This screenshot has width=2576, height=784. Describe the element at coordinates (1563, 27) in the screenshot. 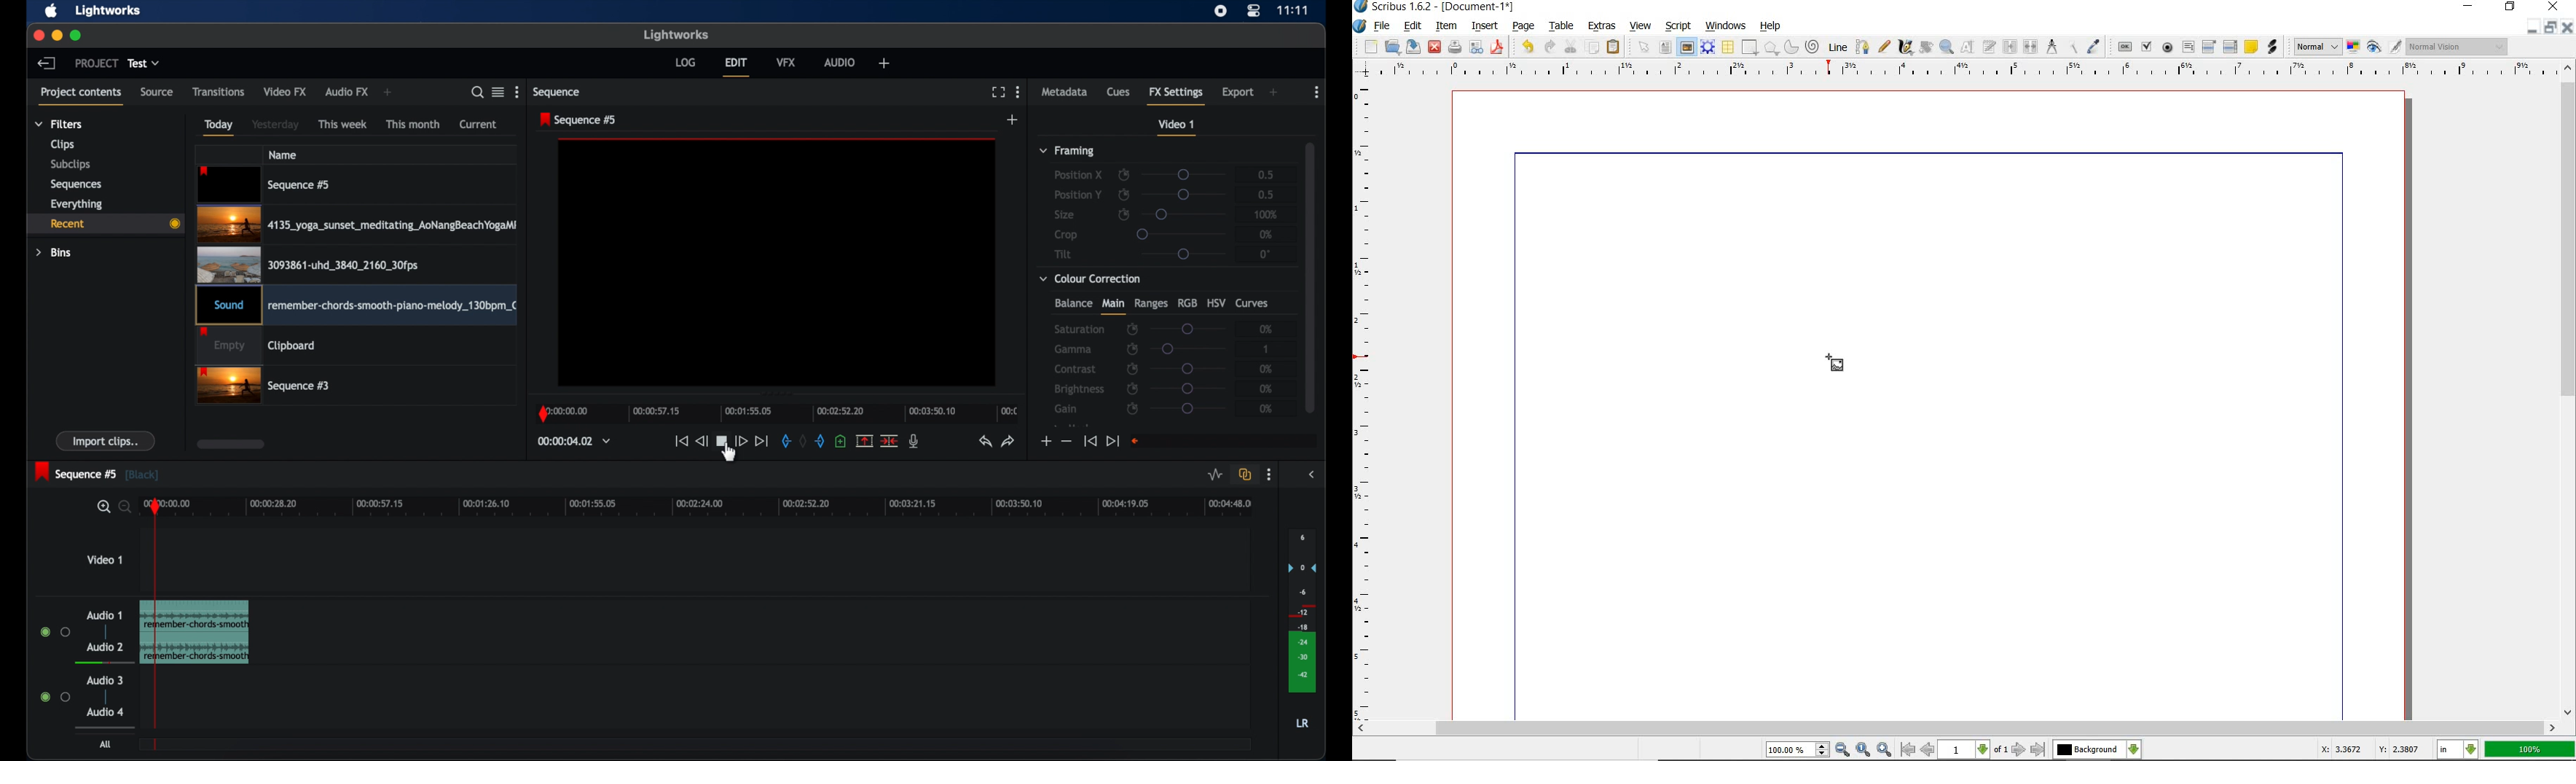

I see `table` at that location.